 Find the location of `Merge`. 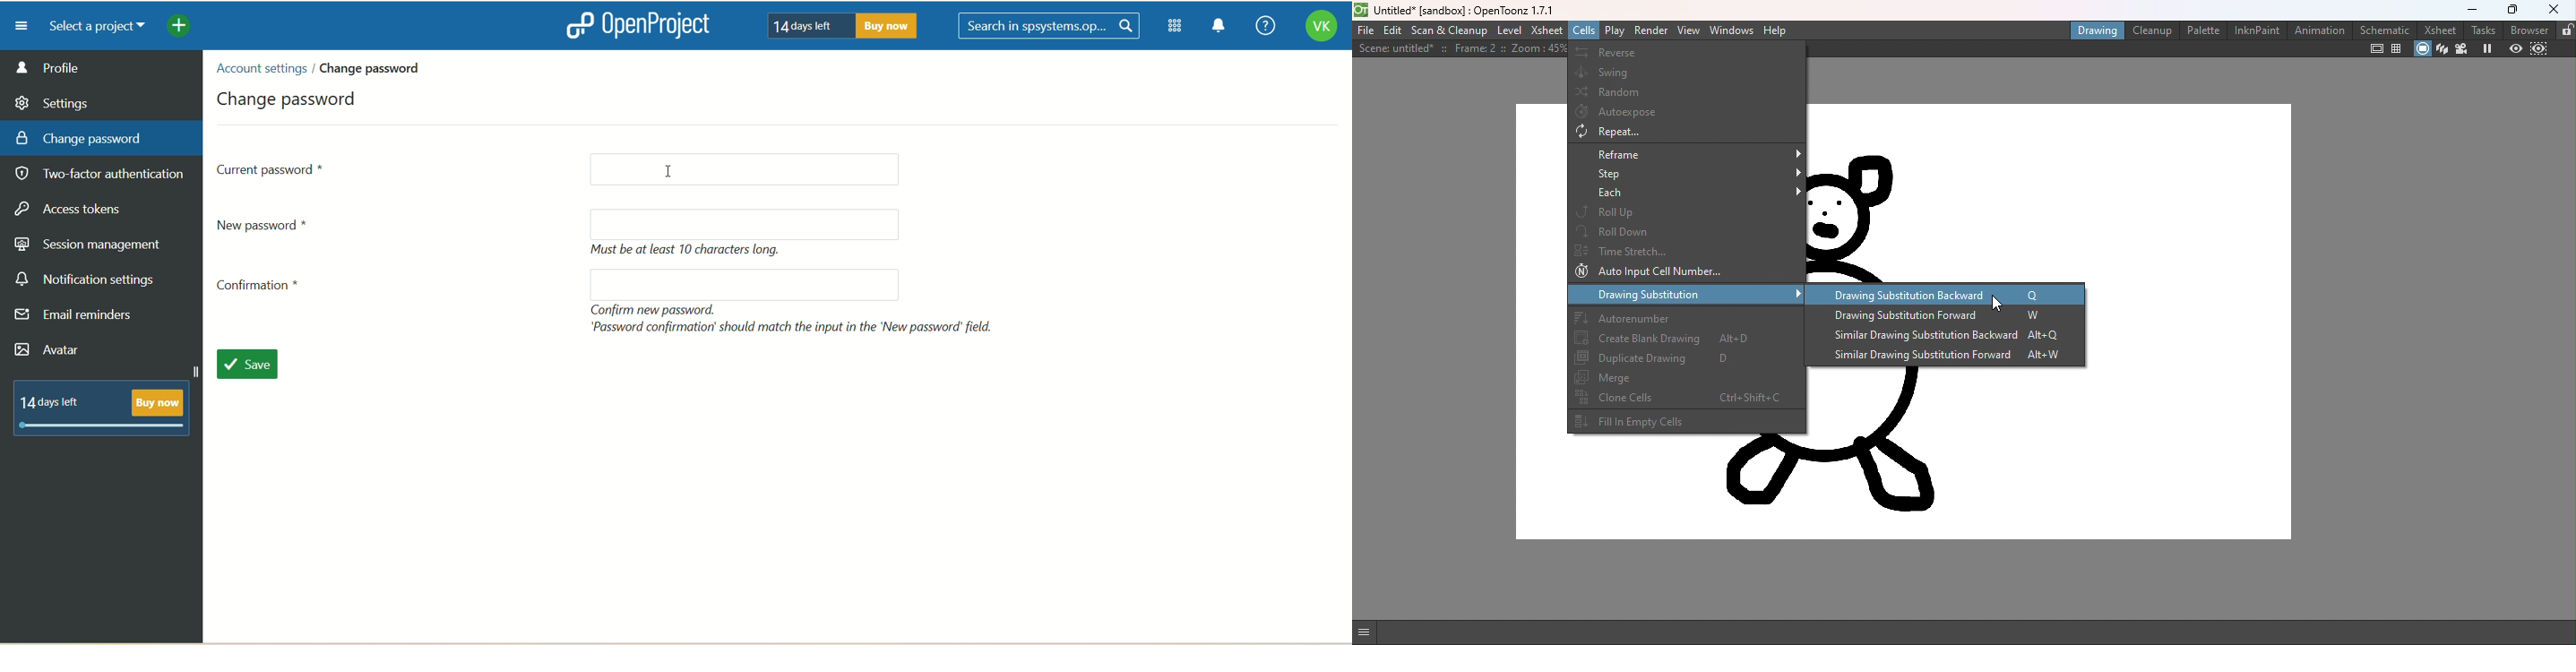

Merge is located at coordinates (1686, 377).